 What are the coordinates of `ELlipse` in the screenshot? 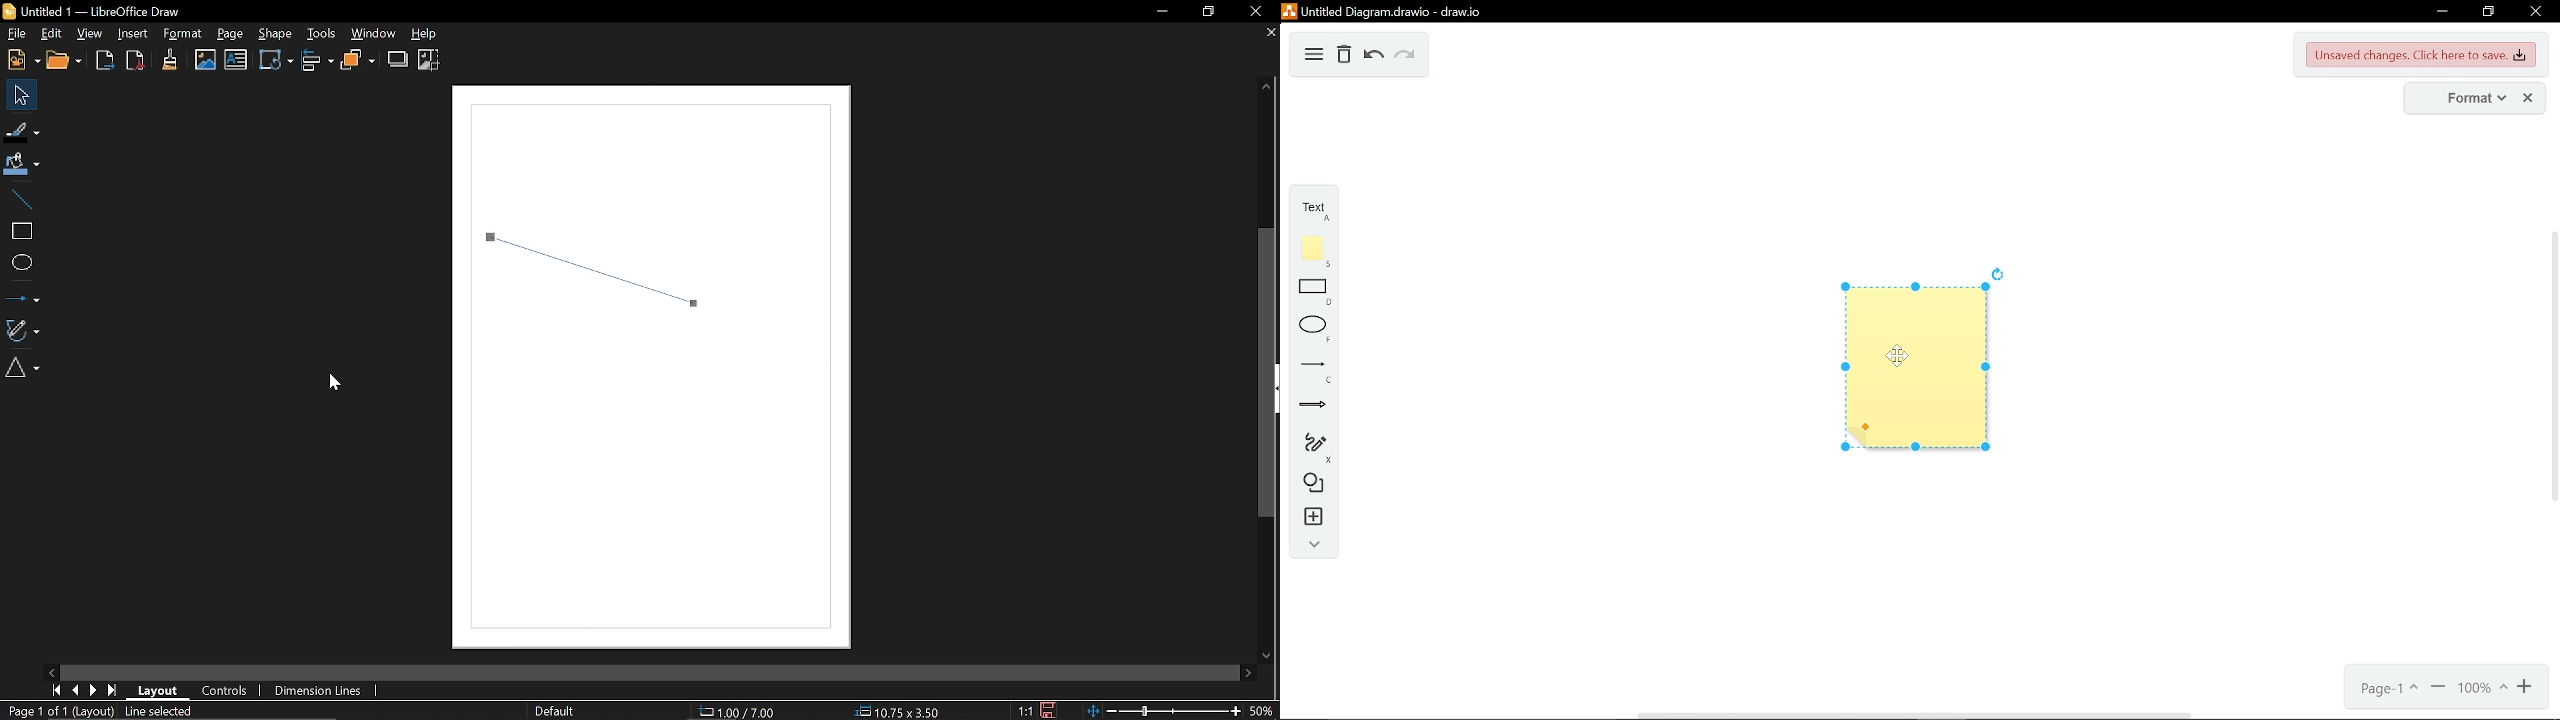 It's located at (21, 262).